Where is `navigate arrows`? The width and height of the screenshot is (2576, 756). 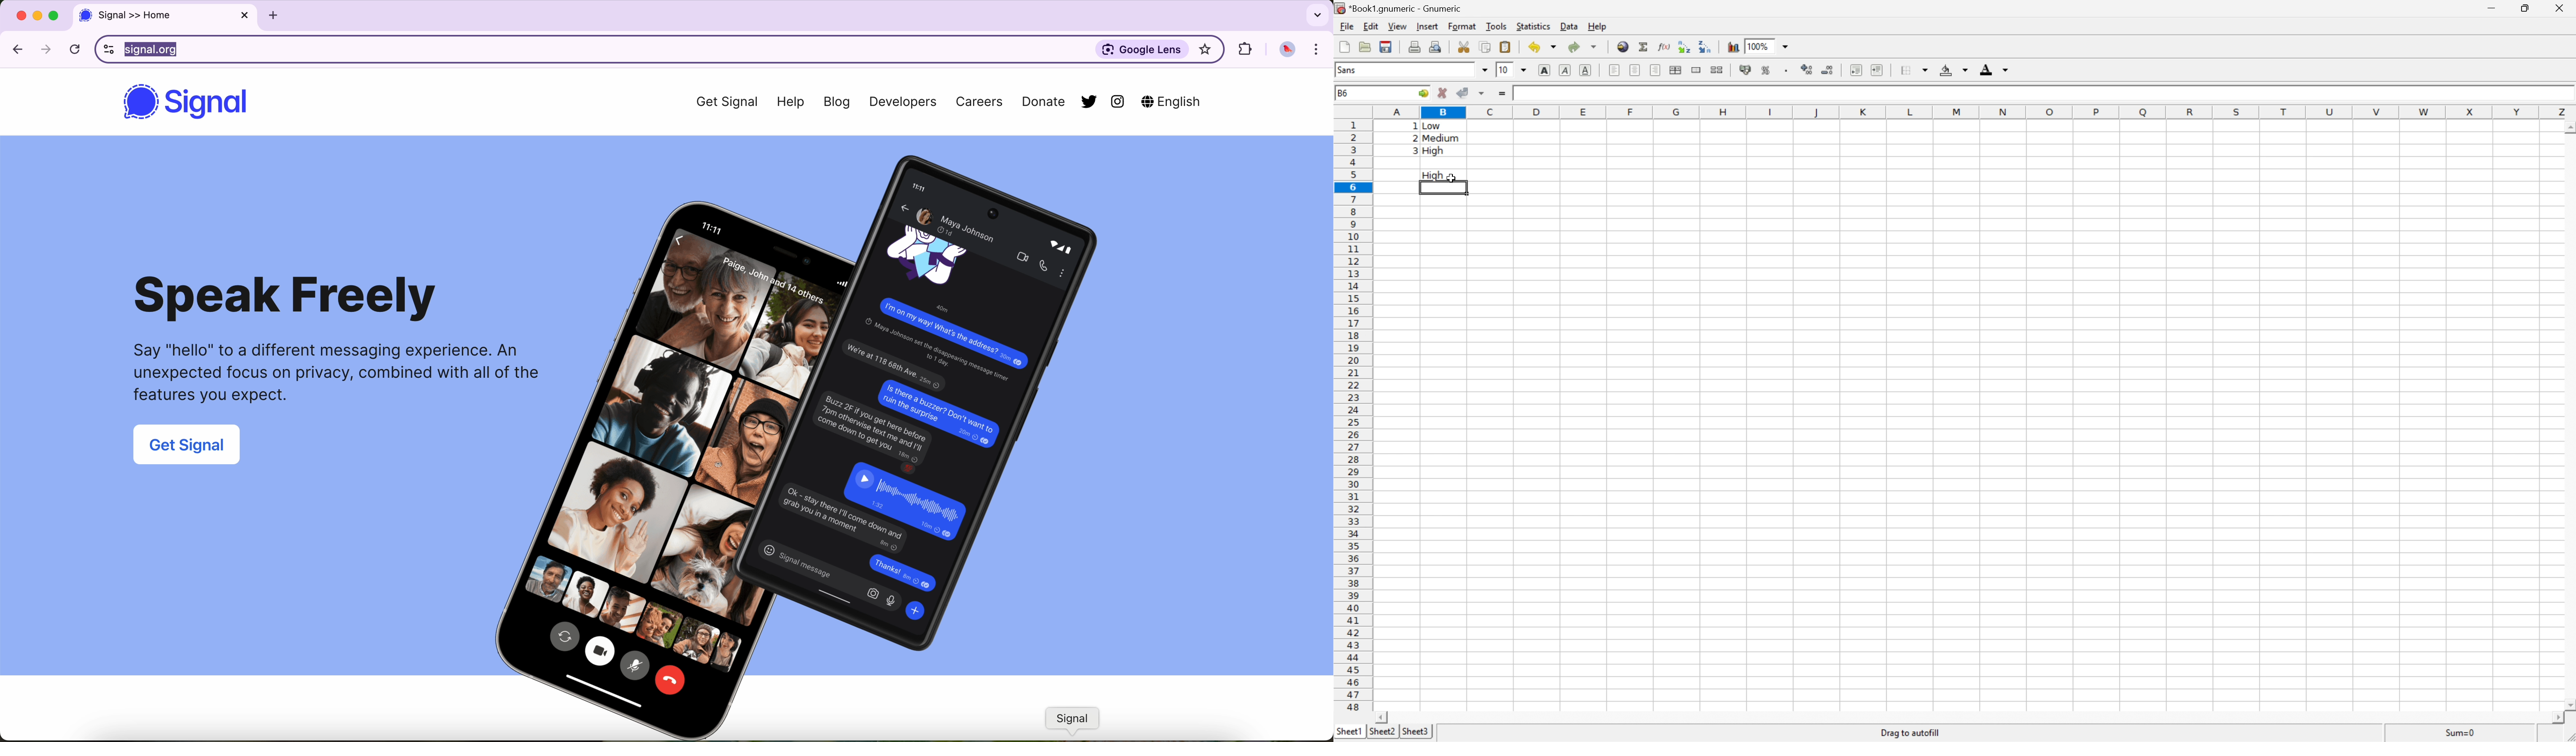 navigate arrows is located at coordinates (33, 49).